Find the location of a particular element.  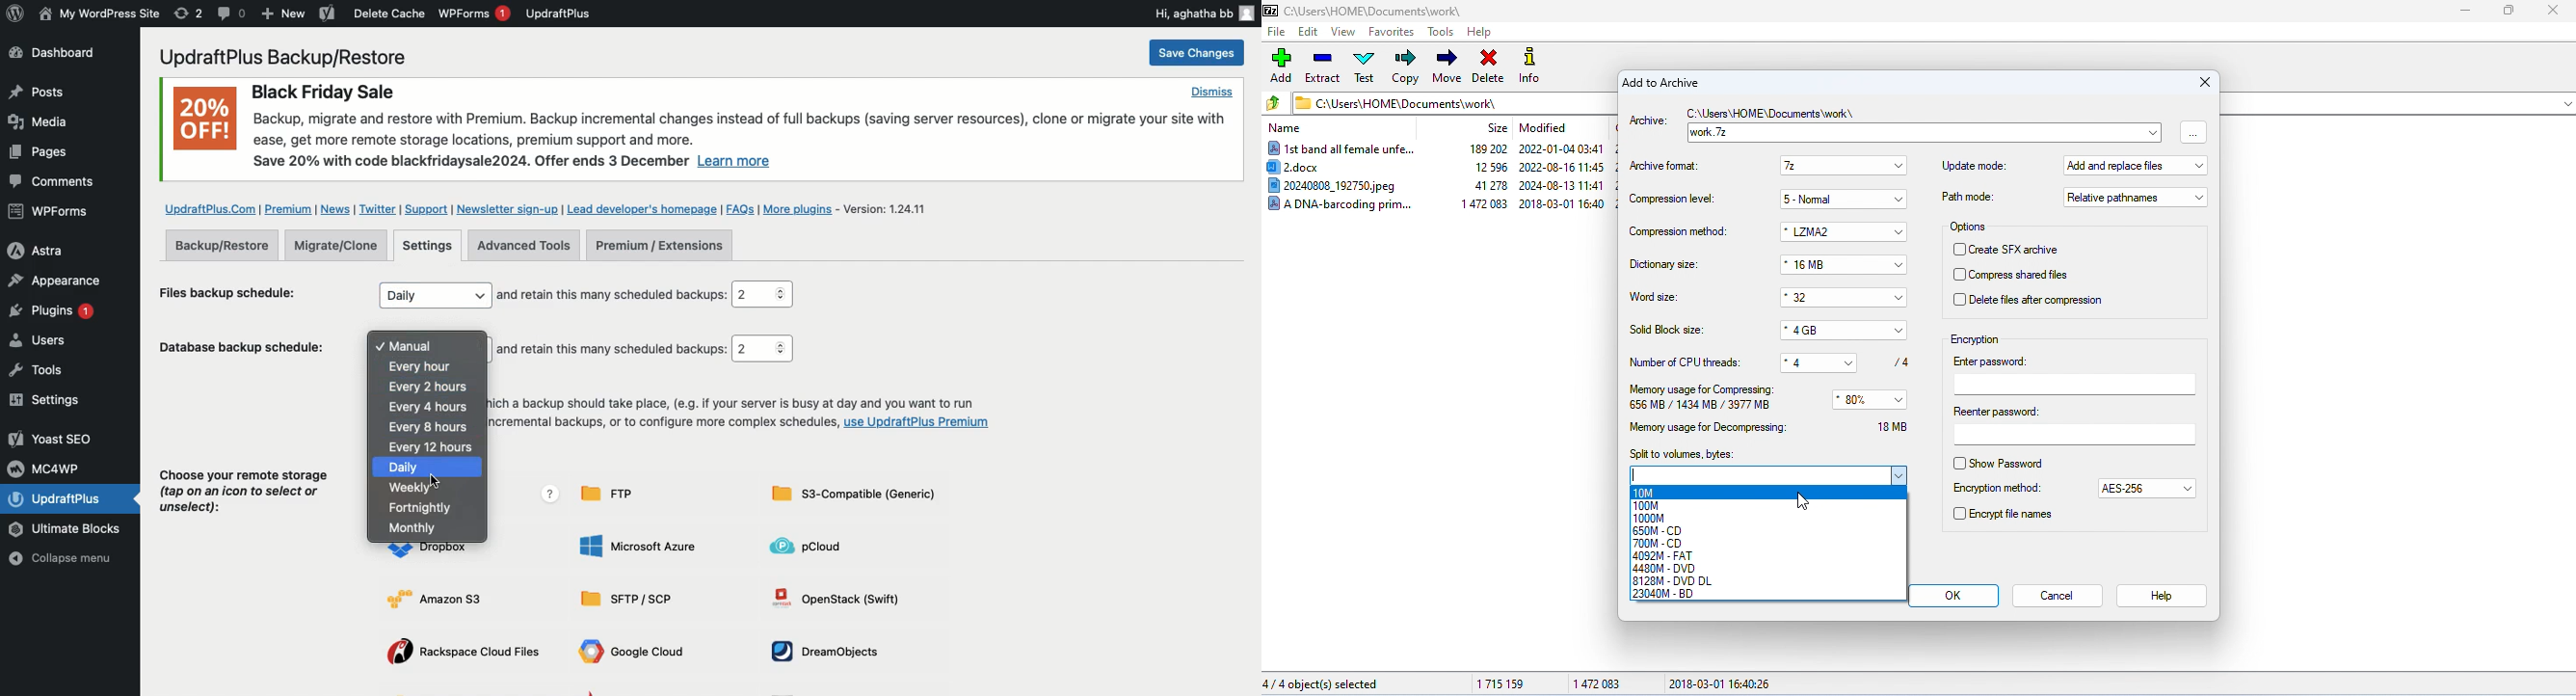

Dropbox is located at coordinates (432, 552).